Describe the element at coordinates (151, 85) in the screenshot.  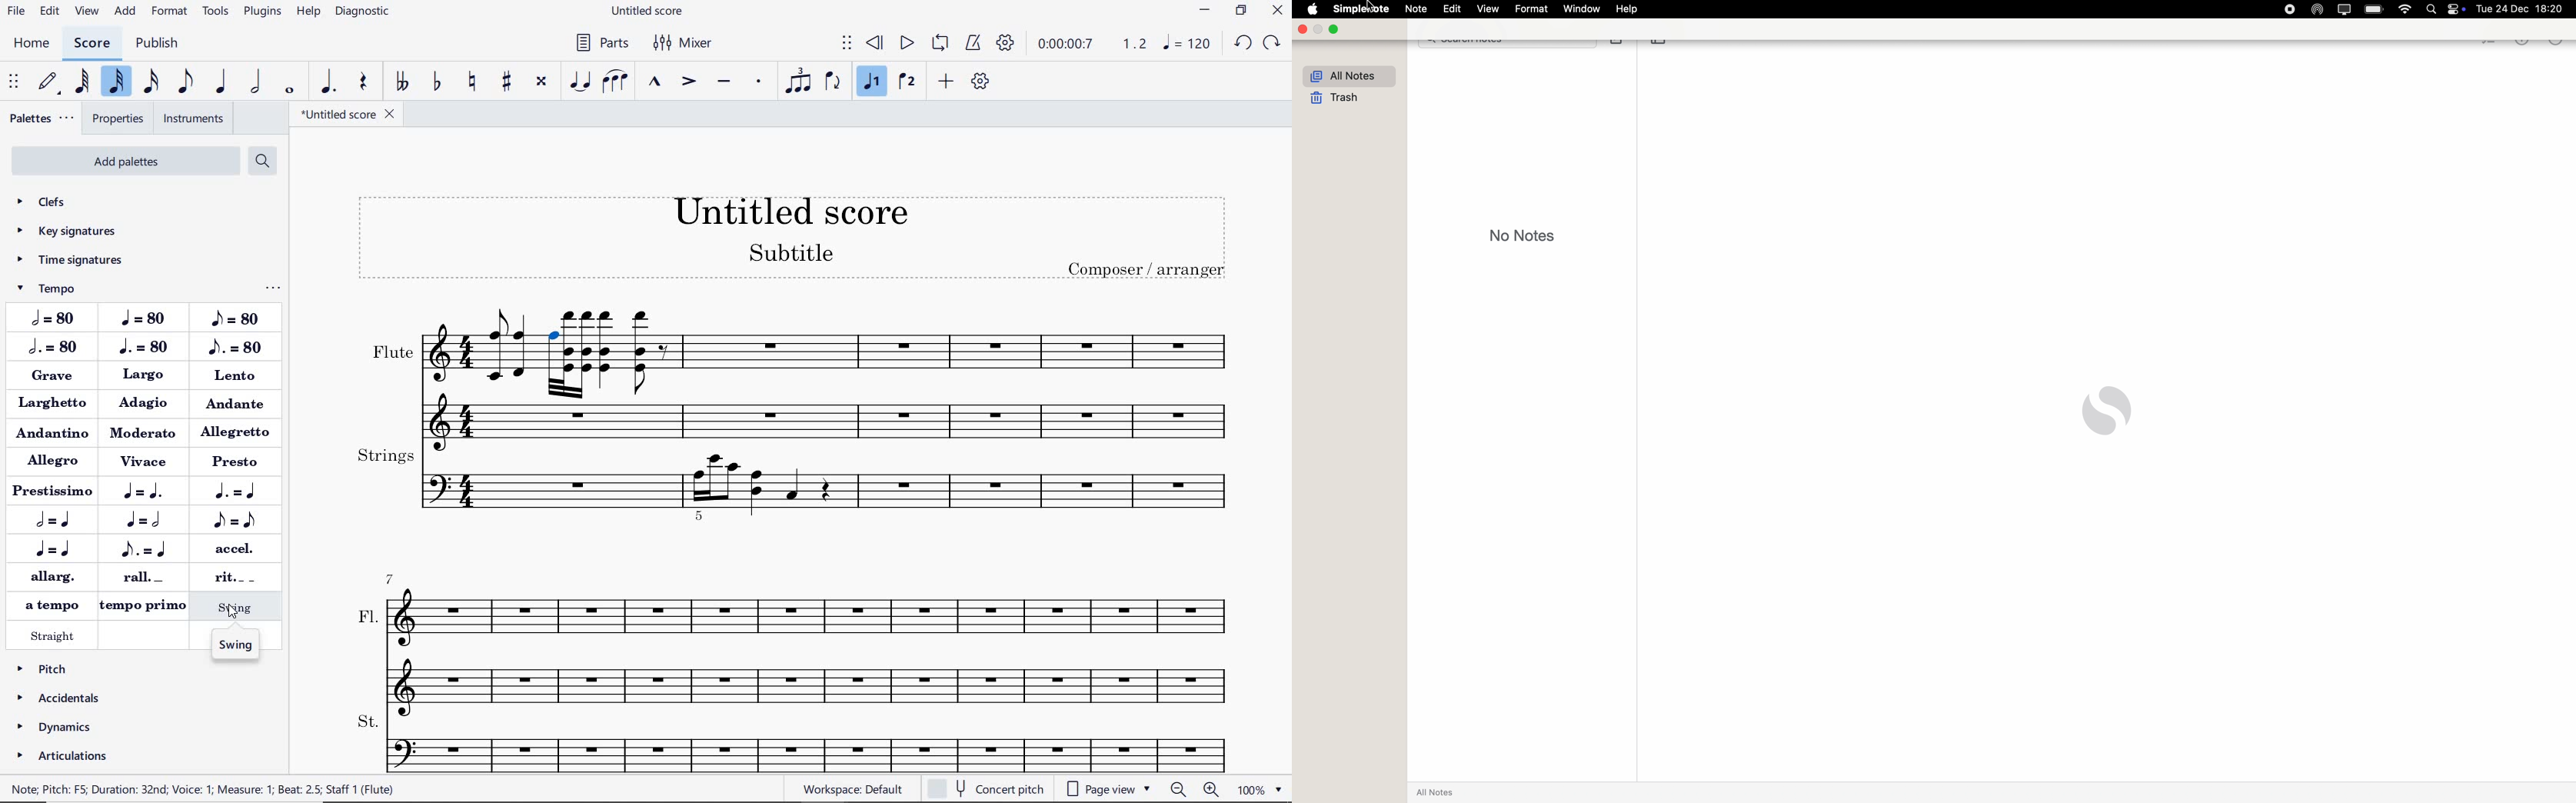
I see `16TH NOTE` at that location.